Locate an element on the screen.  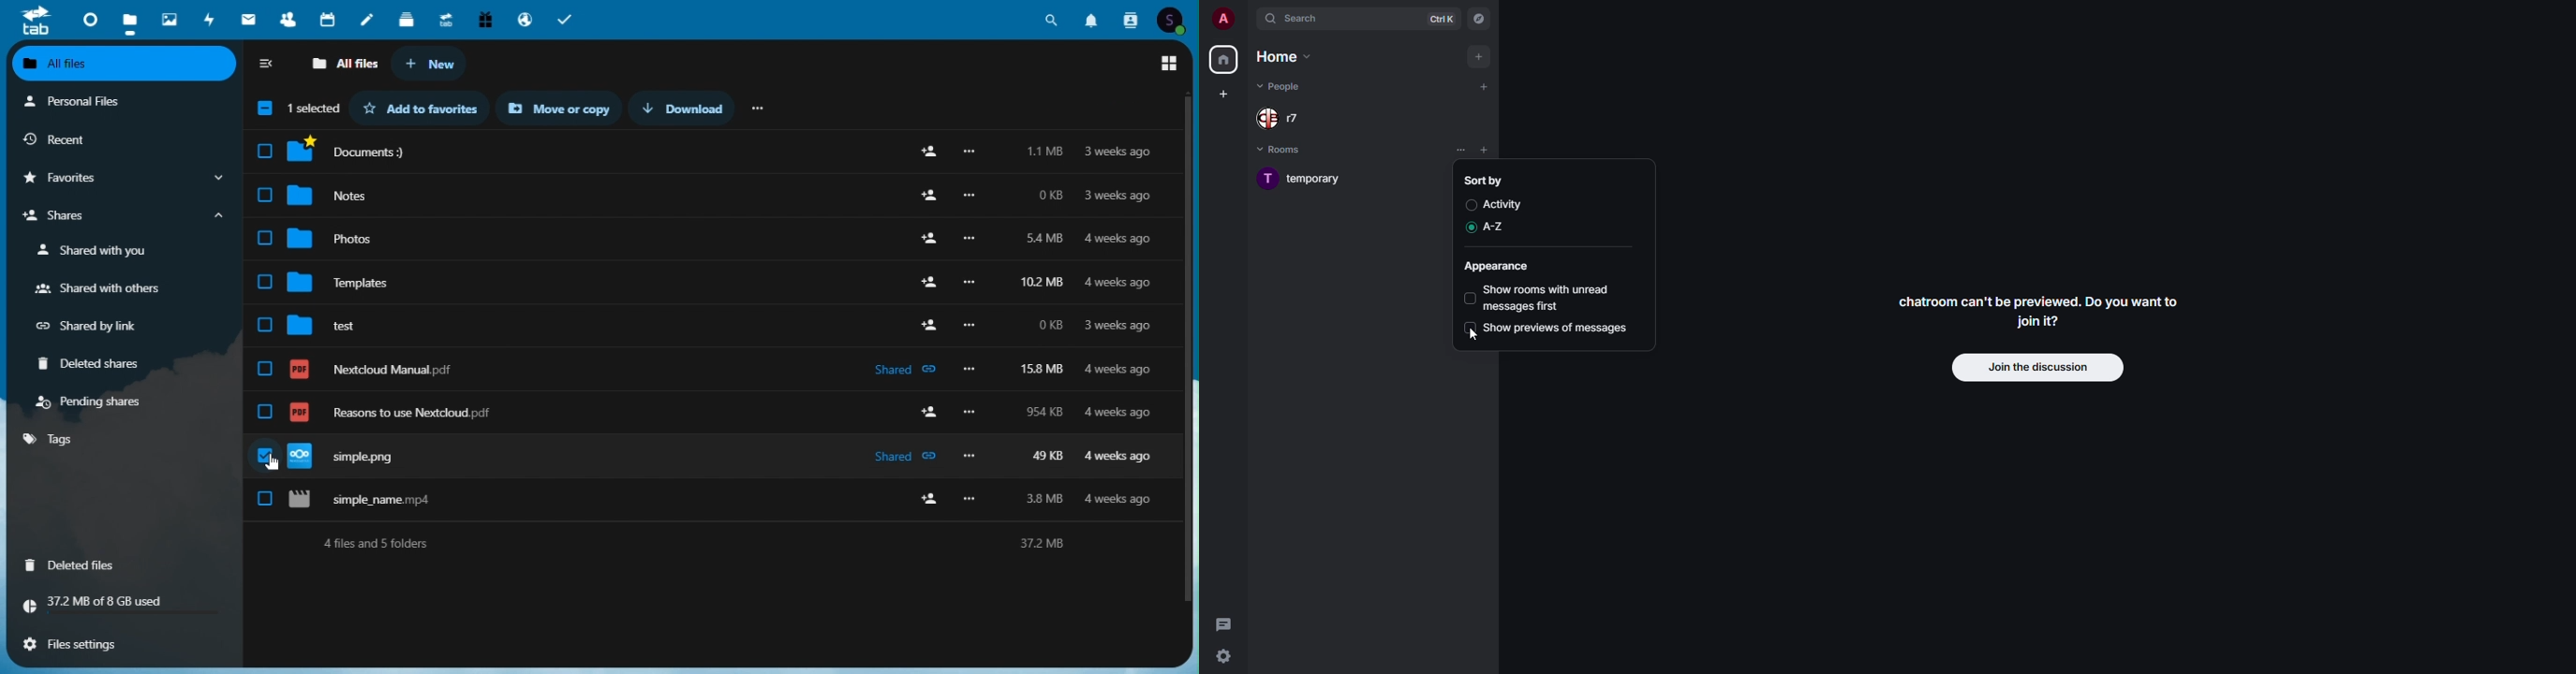
NextcloudManual.pdf 158 MB 4 weeks ago is located at coordinates (715, 360).